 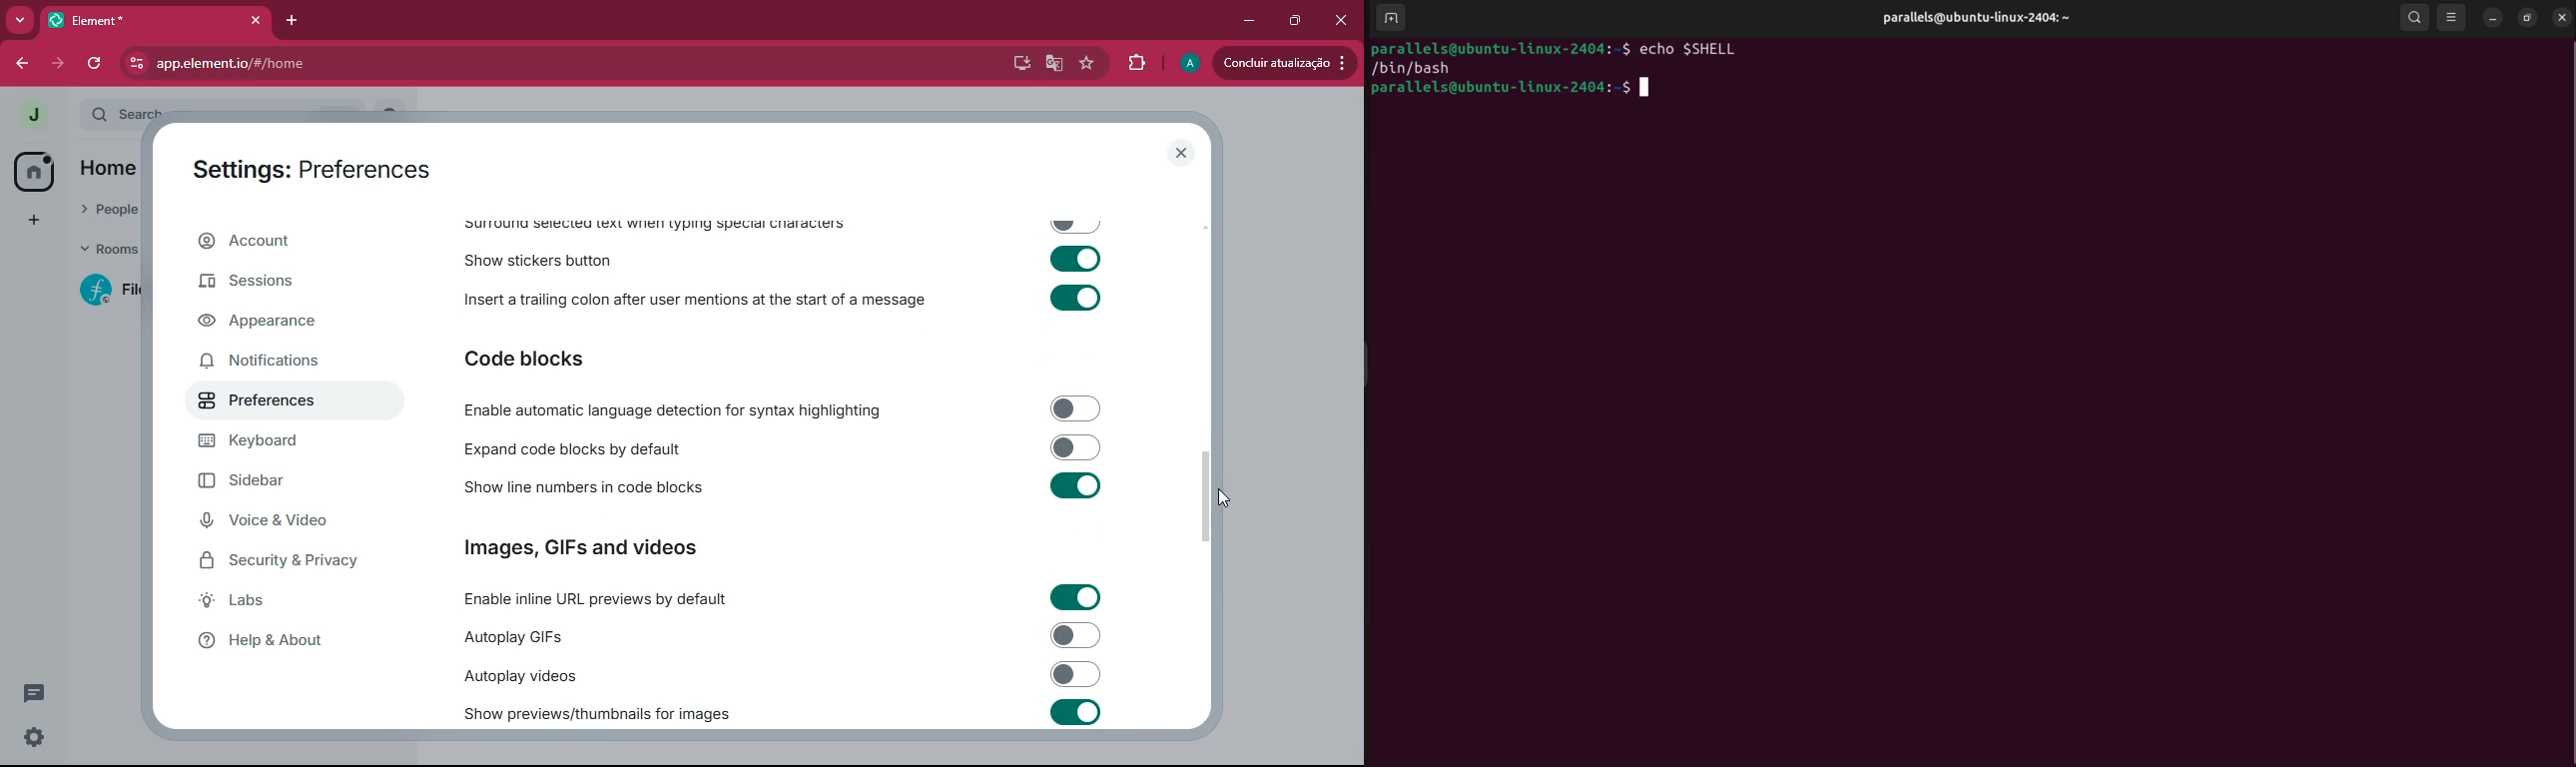 What do you see at coordinates (96, 63) in the screenshot?
I see `refersh` at bounding box center [96, 63].